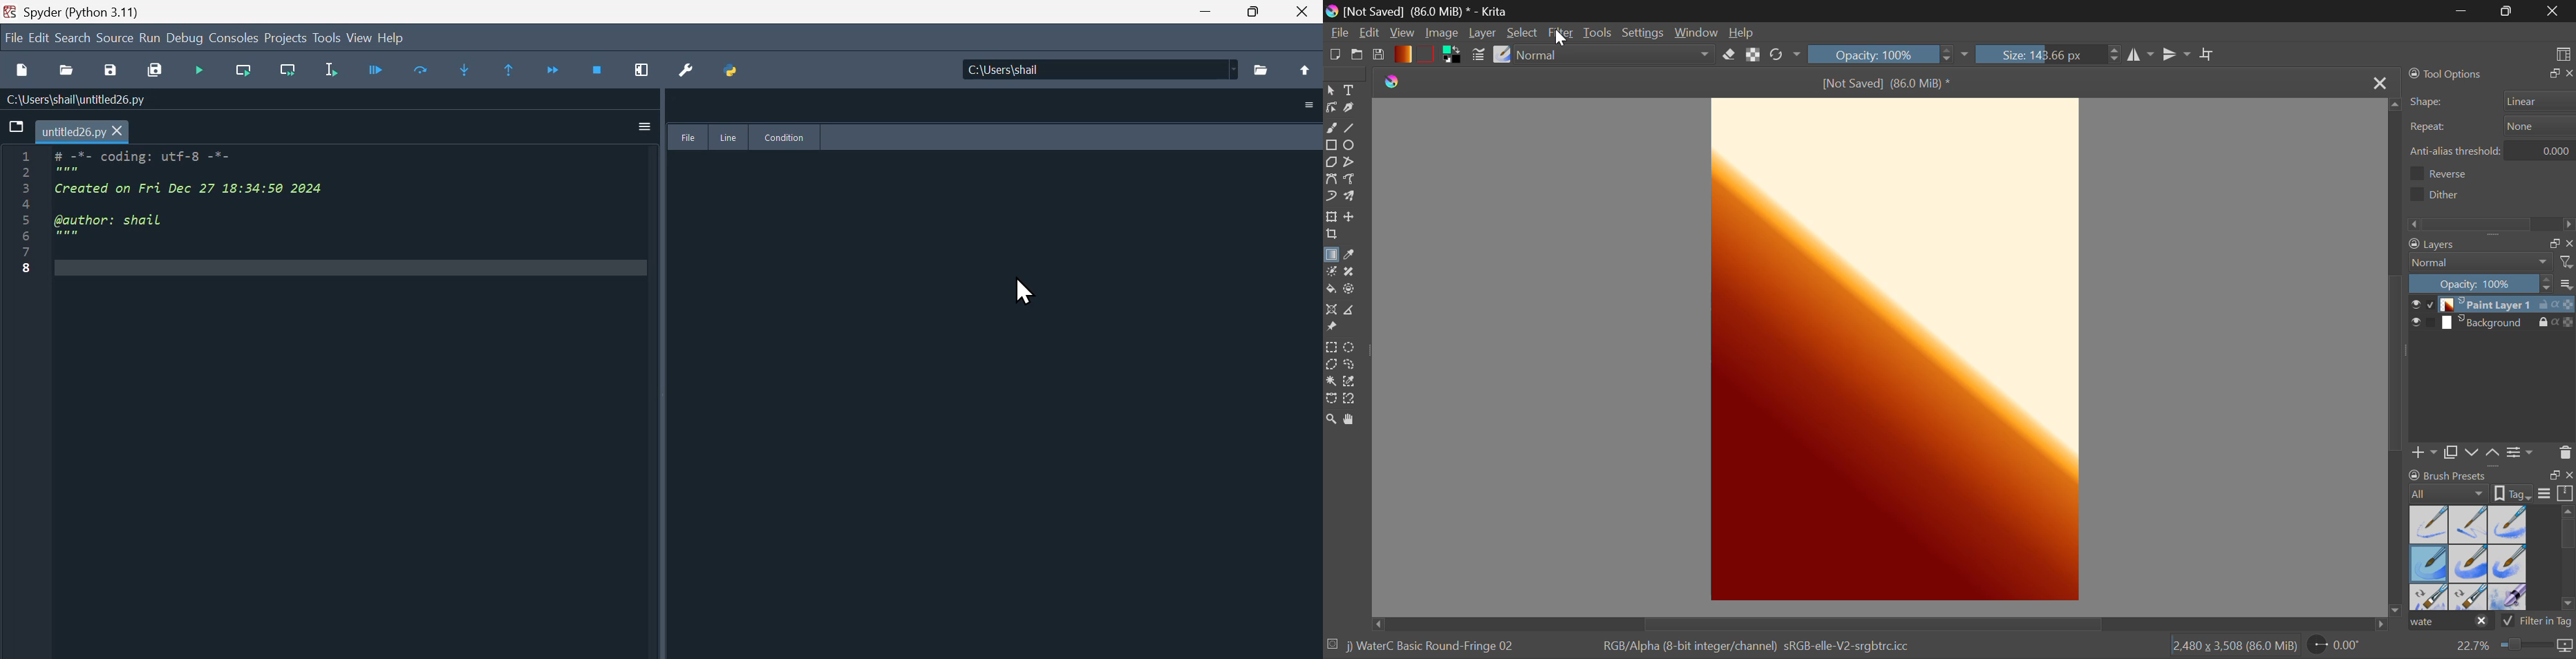 This screenshot has width=2576, height=672. What do you see at coordinates (2440, 194) in the screenshot?
I see `dither` at bounding box center [2440, 194].